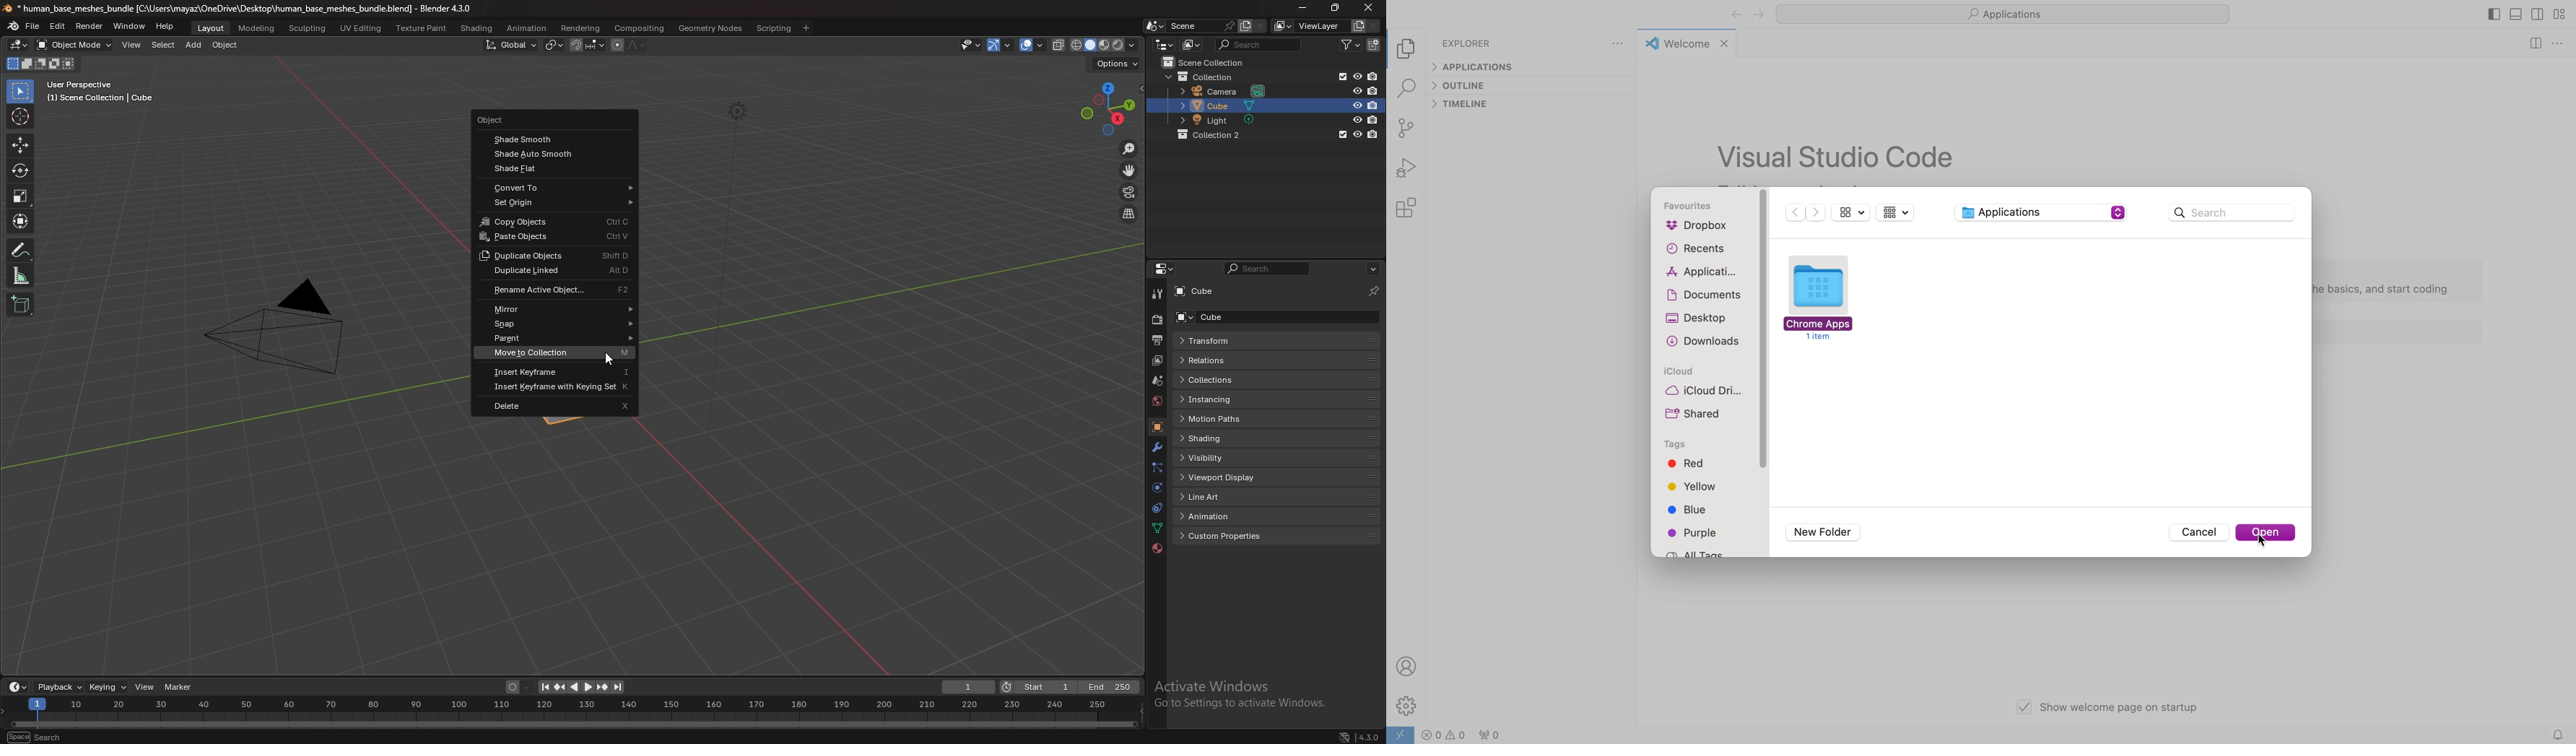  What do you see at coordinates (588, 45) in the screenshot?
I see `snapping` at bounding box center [588, 45].